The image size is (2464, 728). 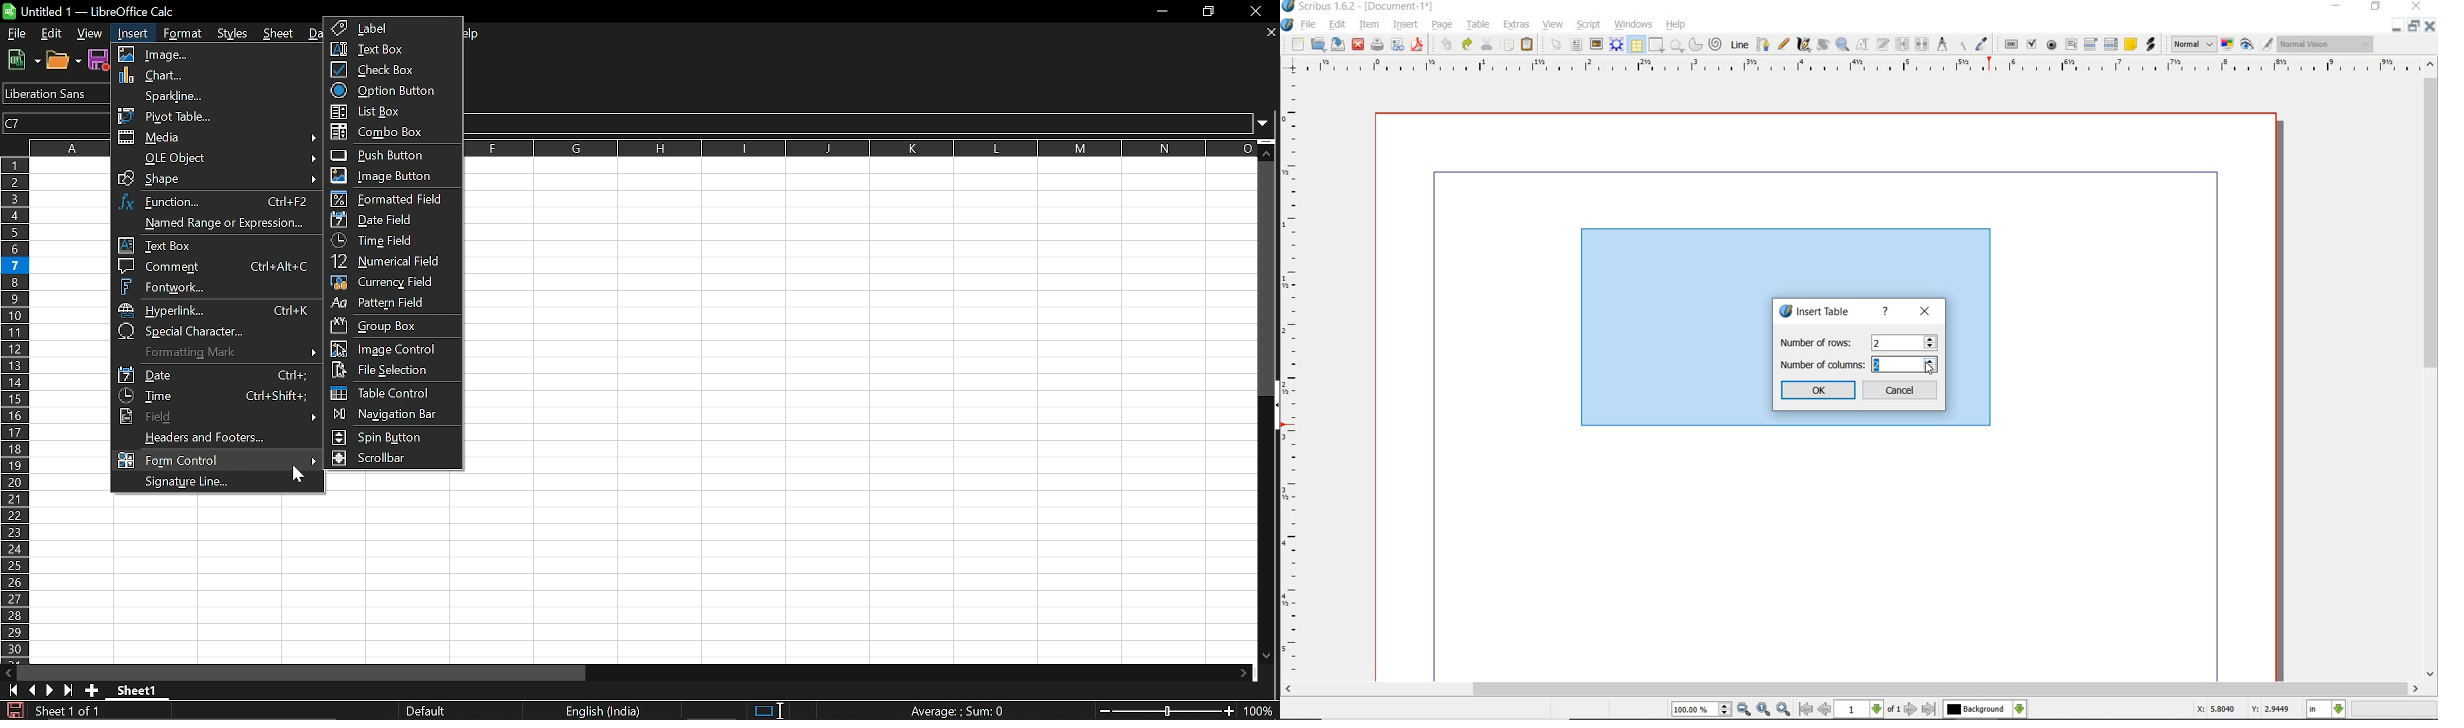 What do you see at coordinates (1617, 43) in the screenshot?
I see `render frame` at bounding box center [1617, 43].